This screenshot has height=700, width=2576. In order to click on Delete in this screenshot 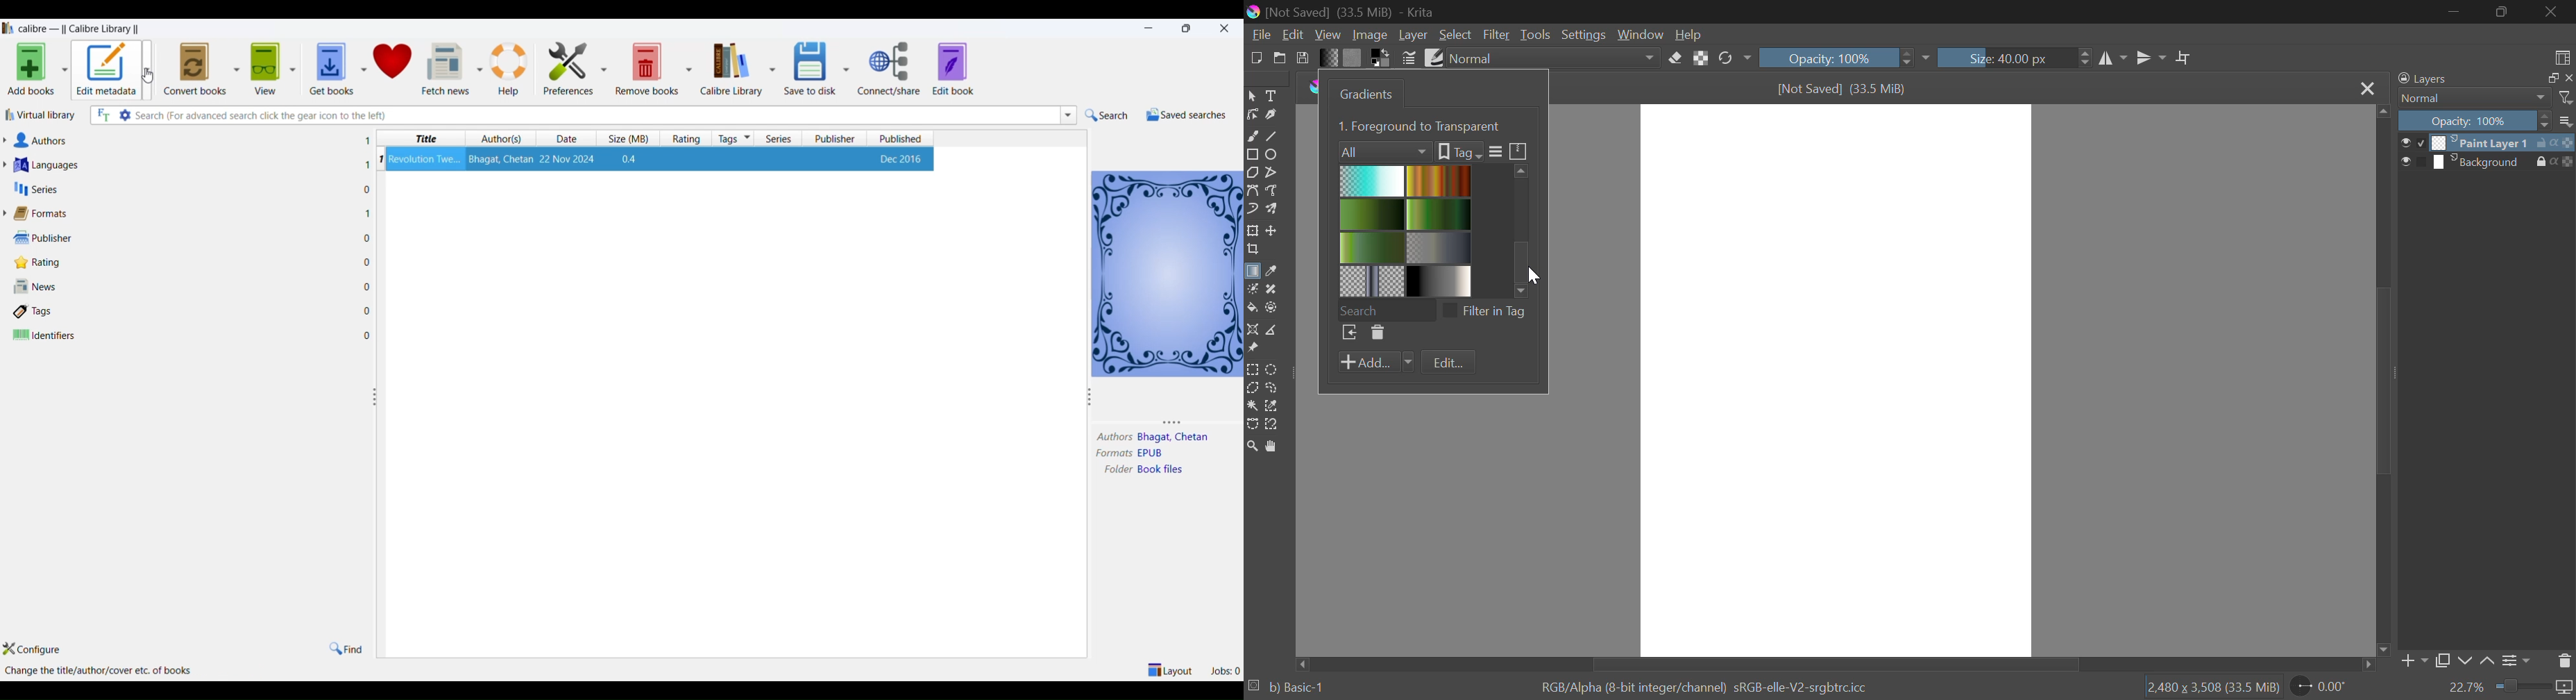, I will do `click(1376, 333)`.